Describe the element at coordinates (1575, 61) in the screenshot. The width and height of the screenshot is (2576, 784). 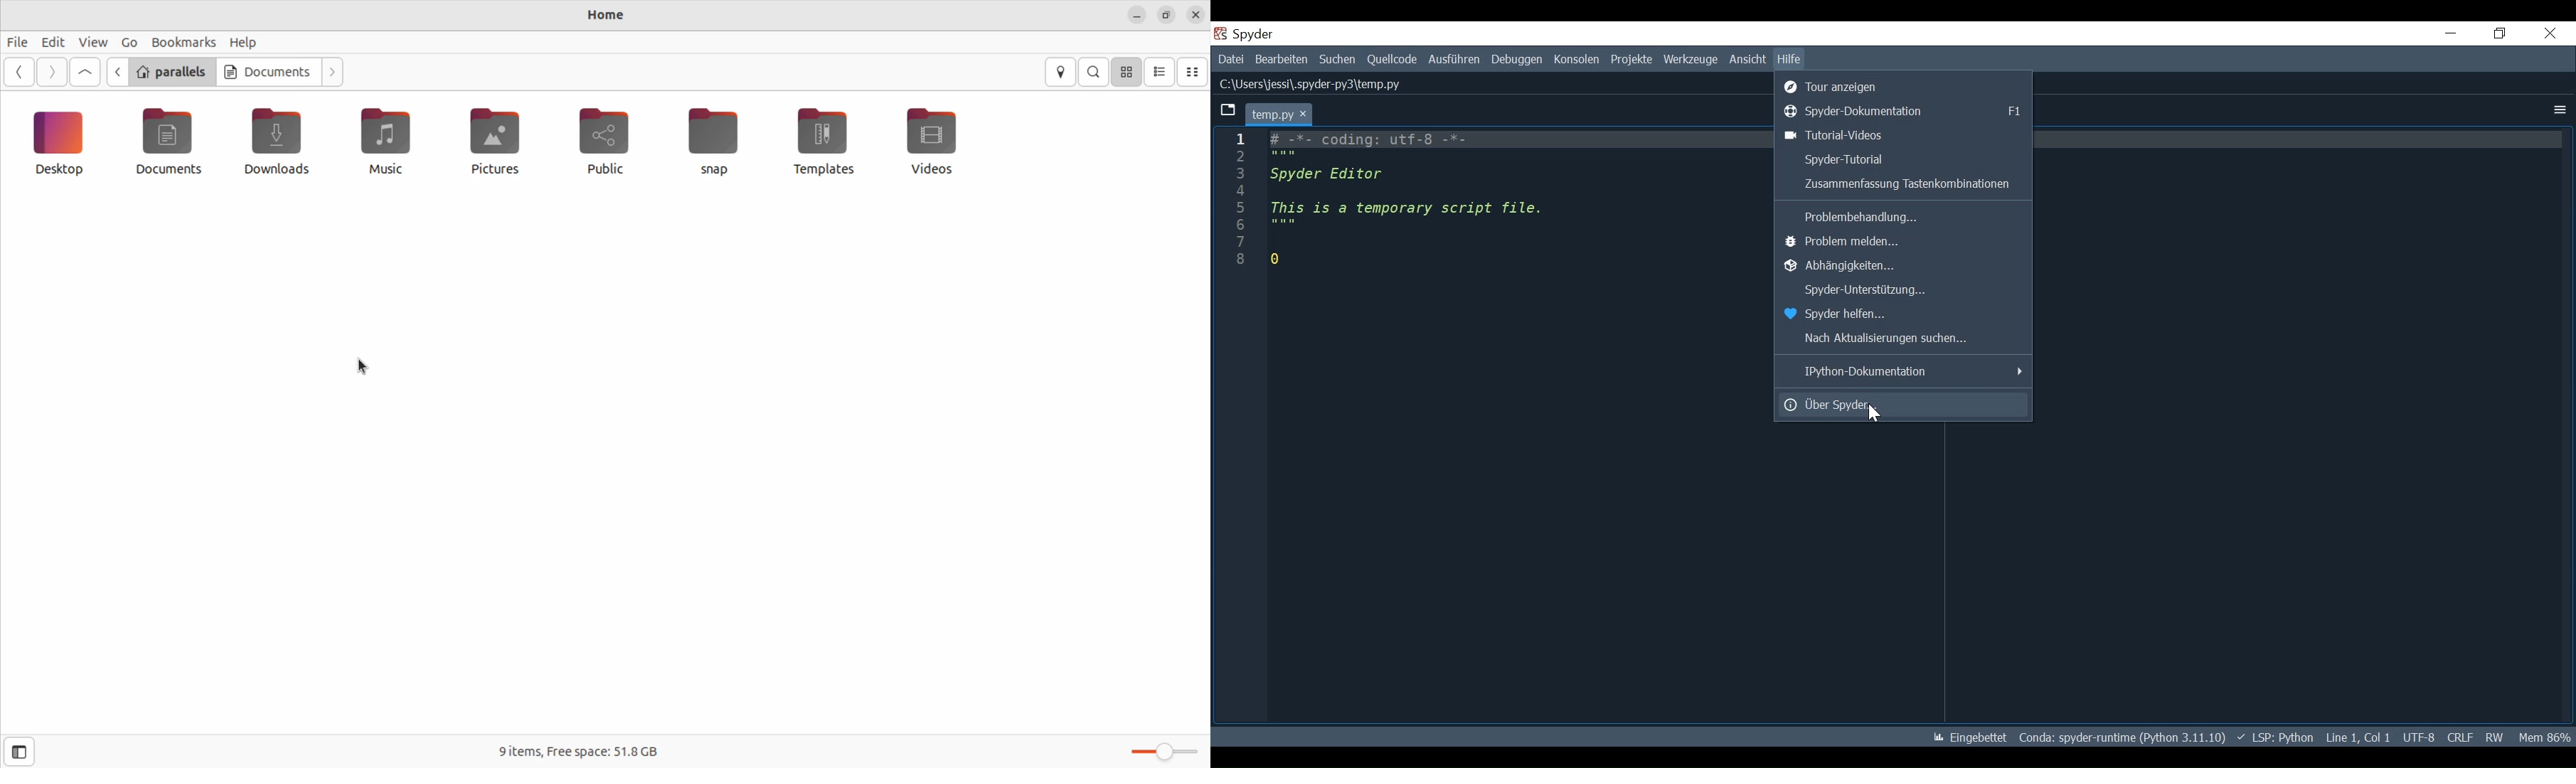
I see `Consoles` at that location.